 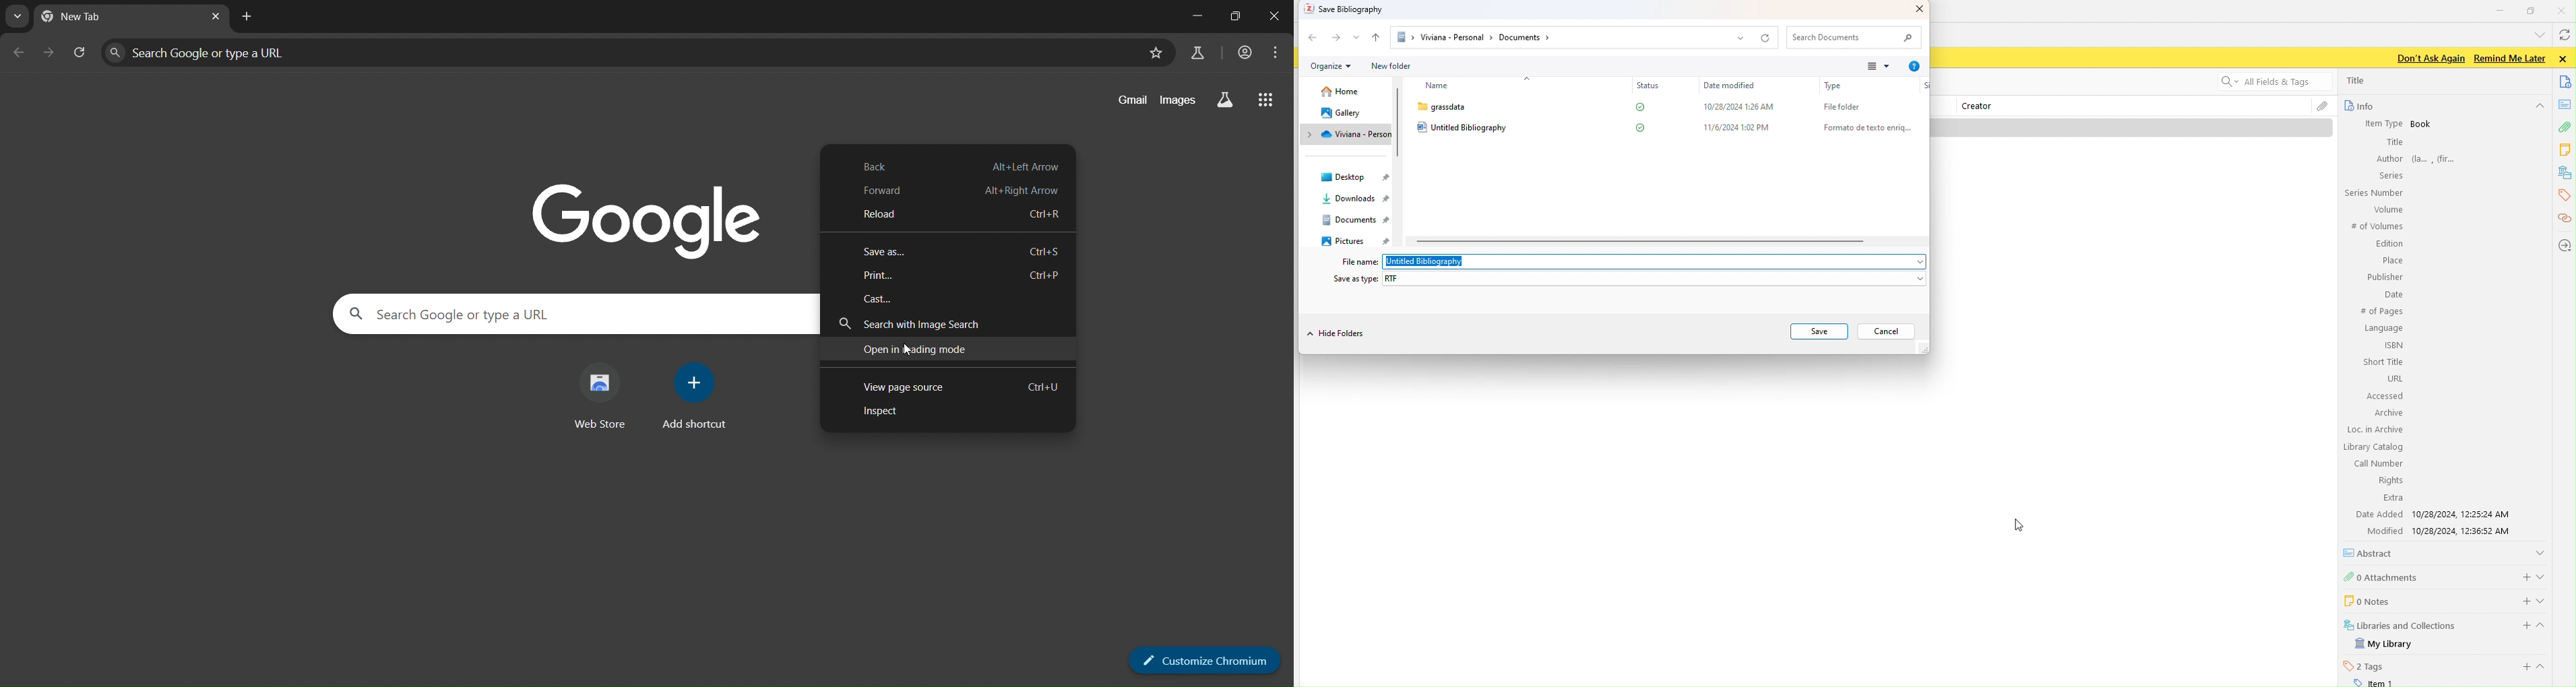 What do you see at coordinates (2379, 531) in the screenshot?
I see `‘Modified` at bounding box center [2379, 531].